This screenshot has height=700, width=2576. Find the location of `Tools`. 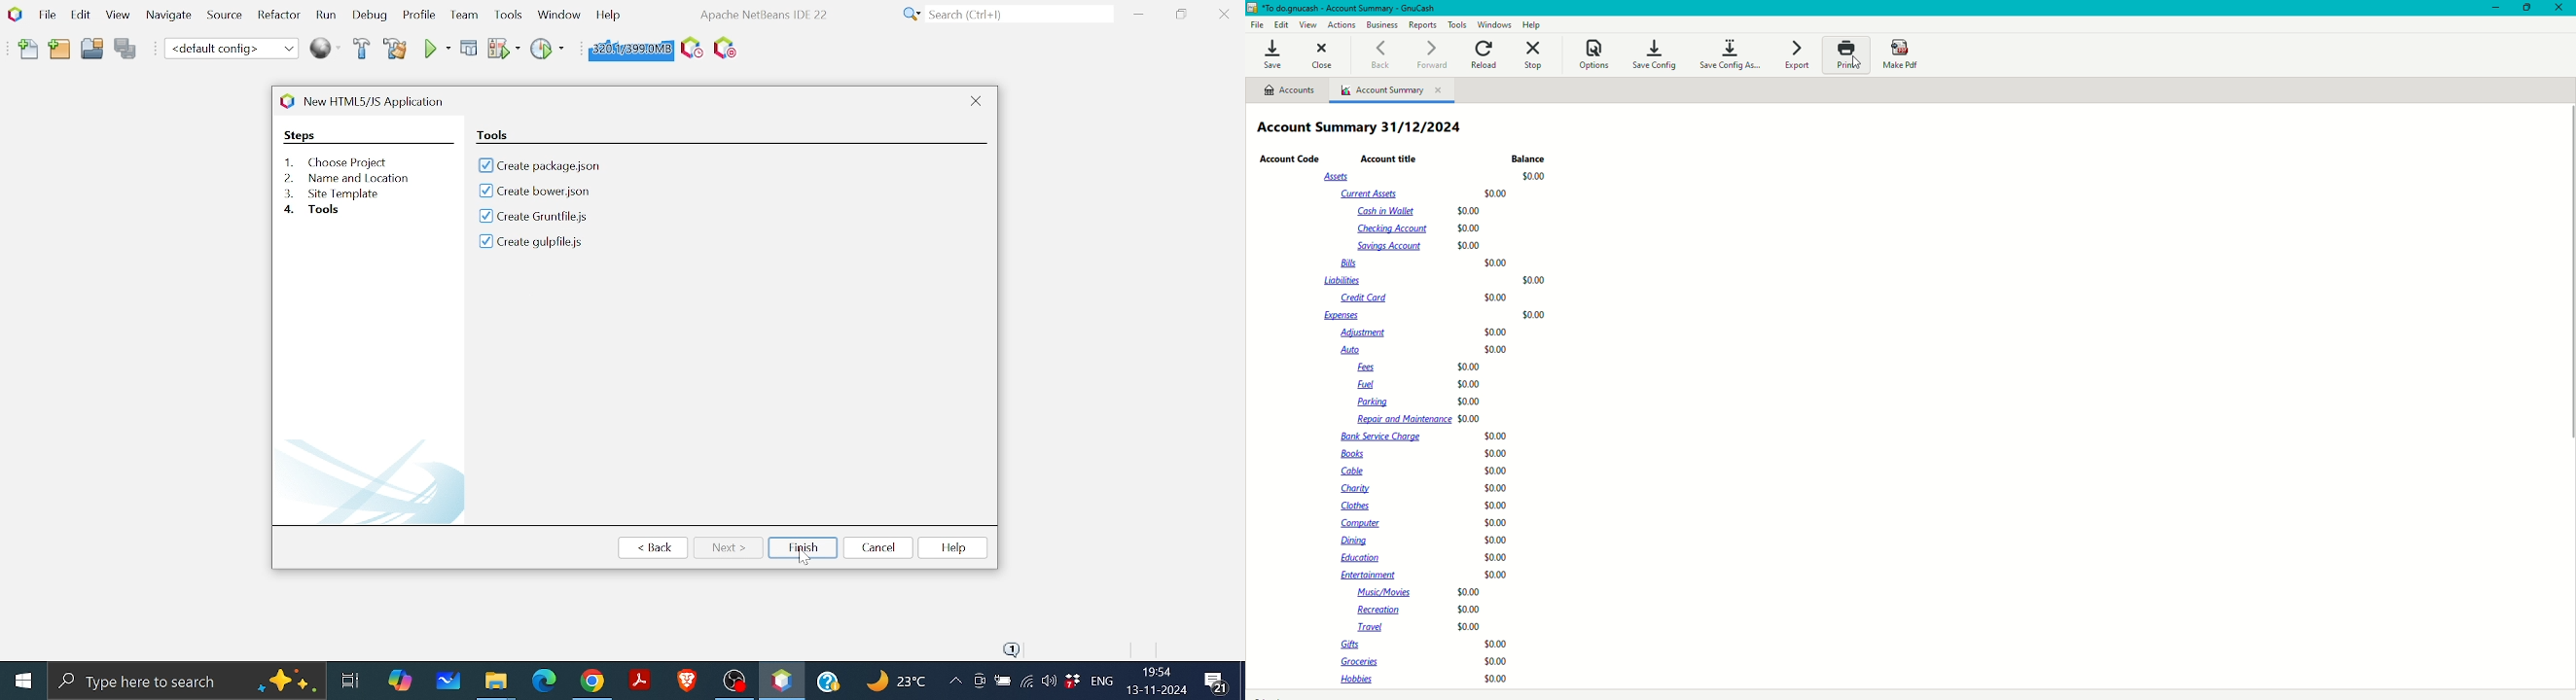

Tools is located at coordinates (1458, 24).